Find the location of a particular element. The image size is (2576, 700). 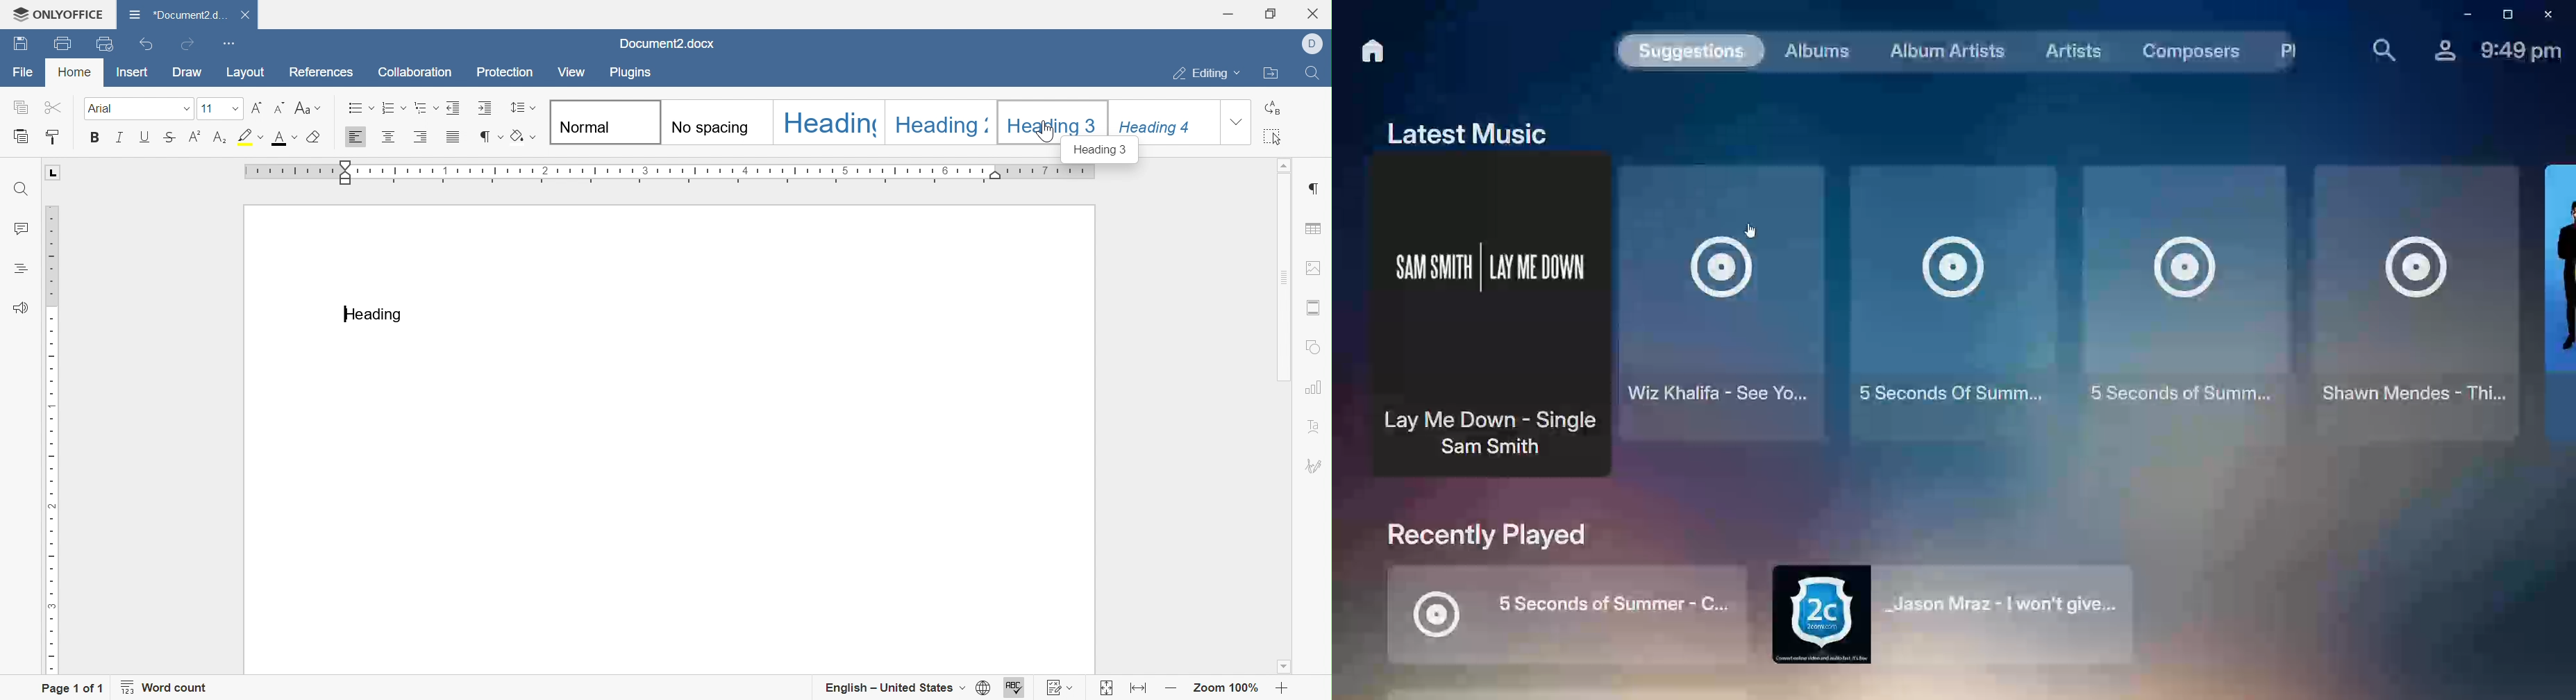

Align Right is located at coordinates (419, 138).